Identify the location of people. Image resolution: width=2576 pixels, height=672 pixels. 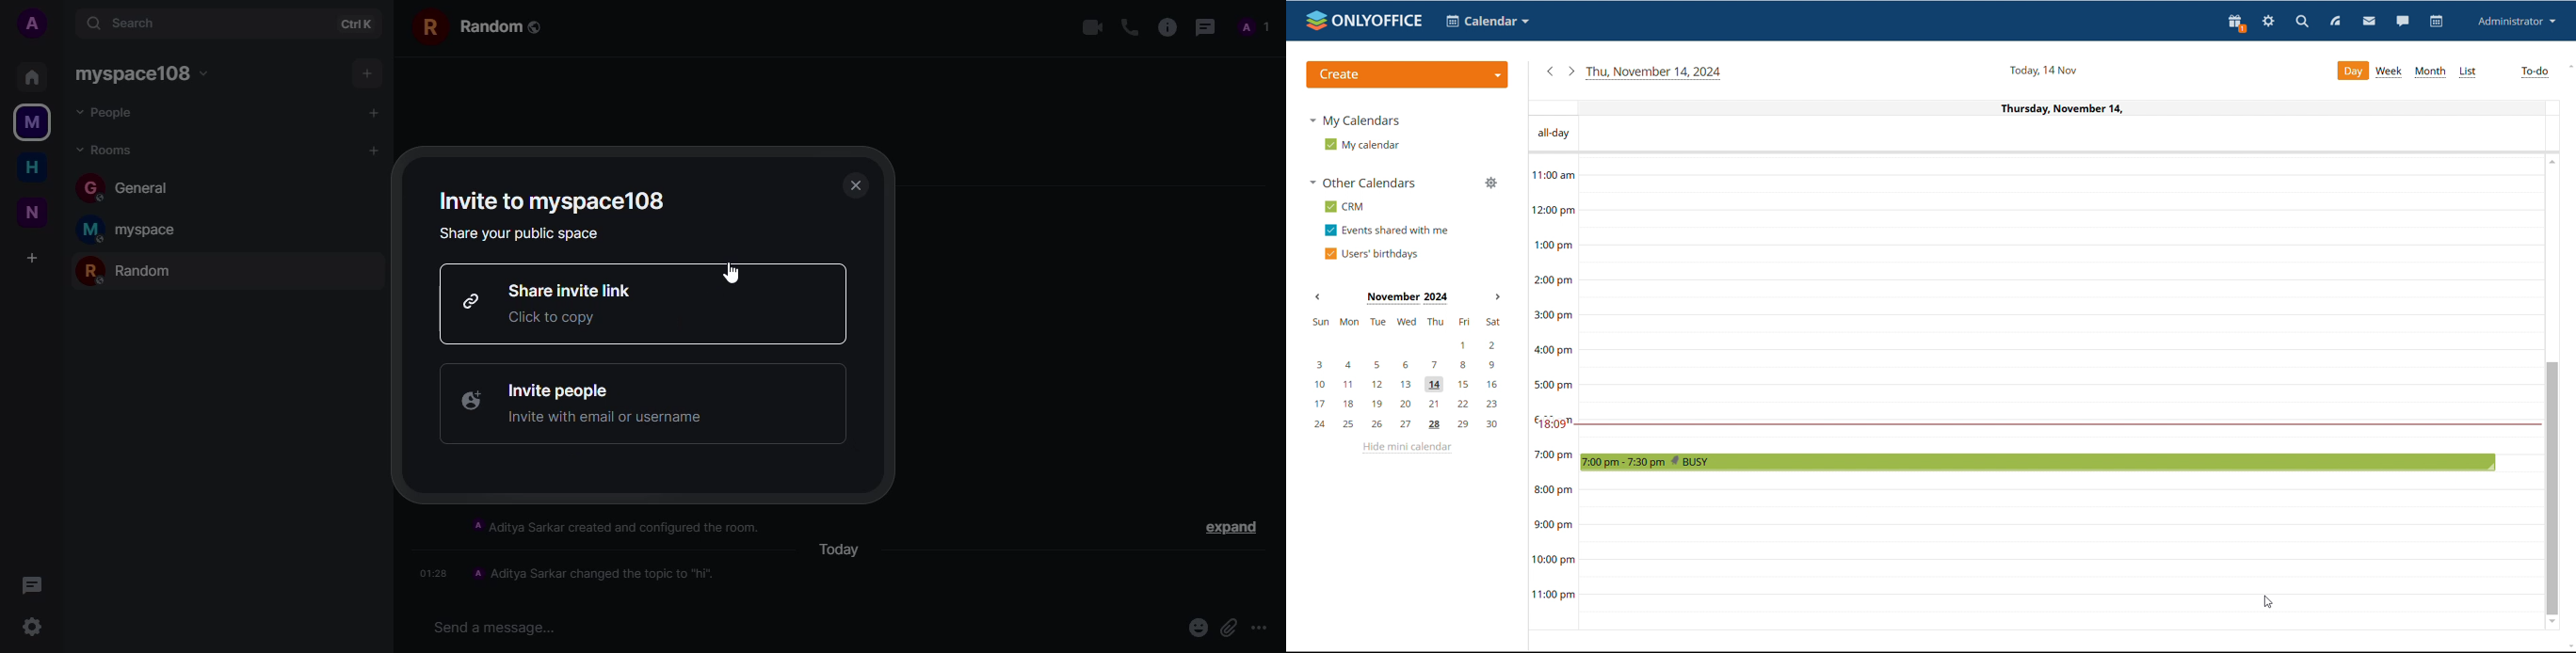
(120, 111).